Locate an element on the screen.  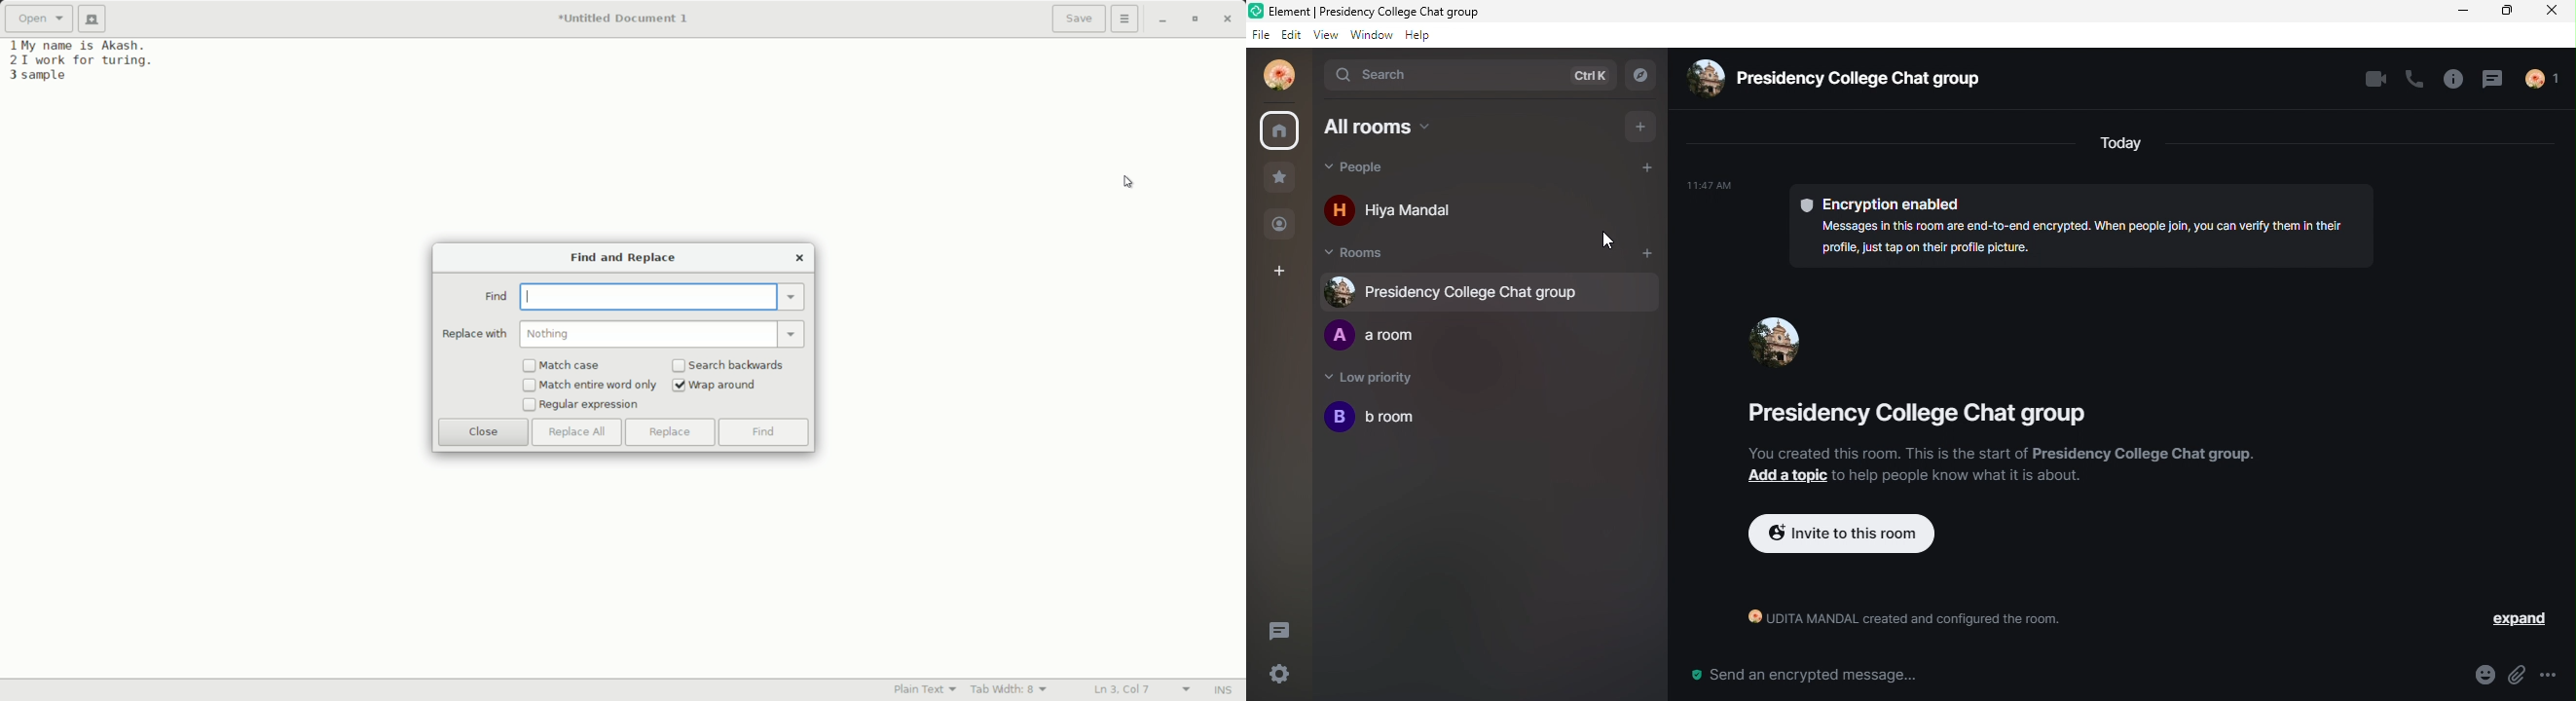
low priority is located at coordinates (1376, 380).